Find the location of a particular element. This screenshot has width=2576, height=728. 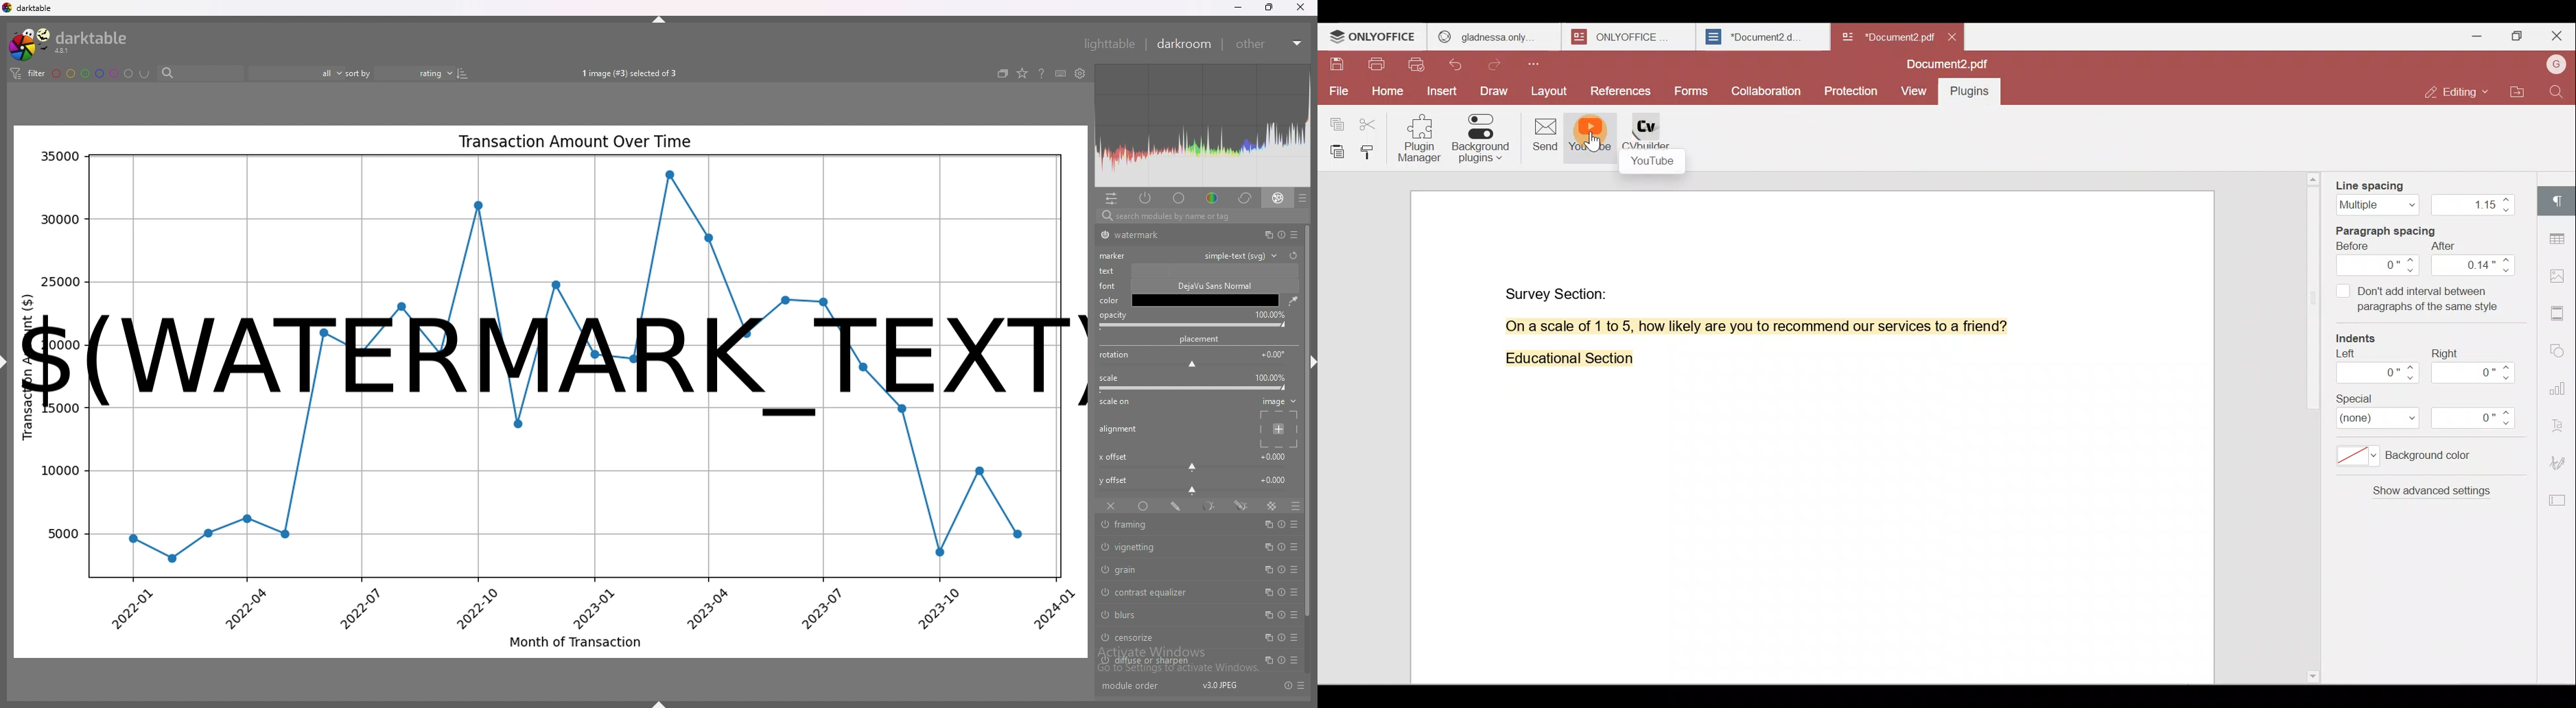

image is located at coordinates (1279, 401).